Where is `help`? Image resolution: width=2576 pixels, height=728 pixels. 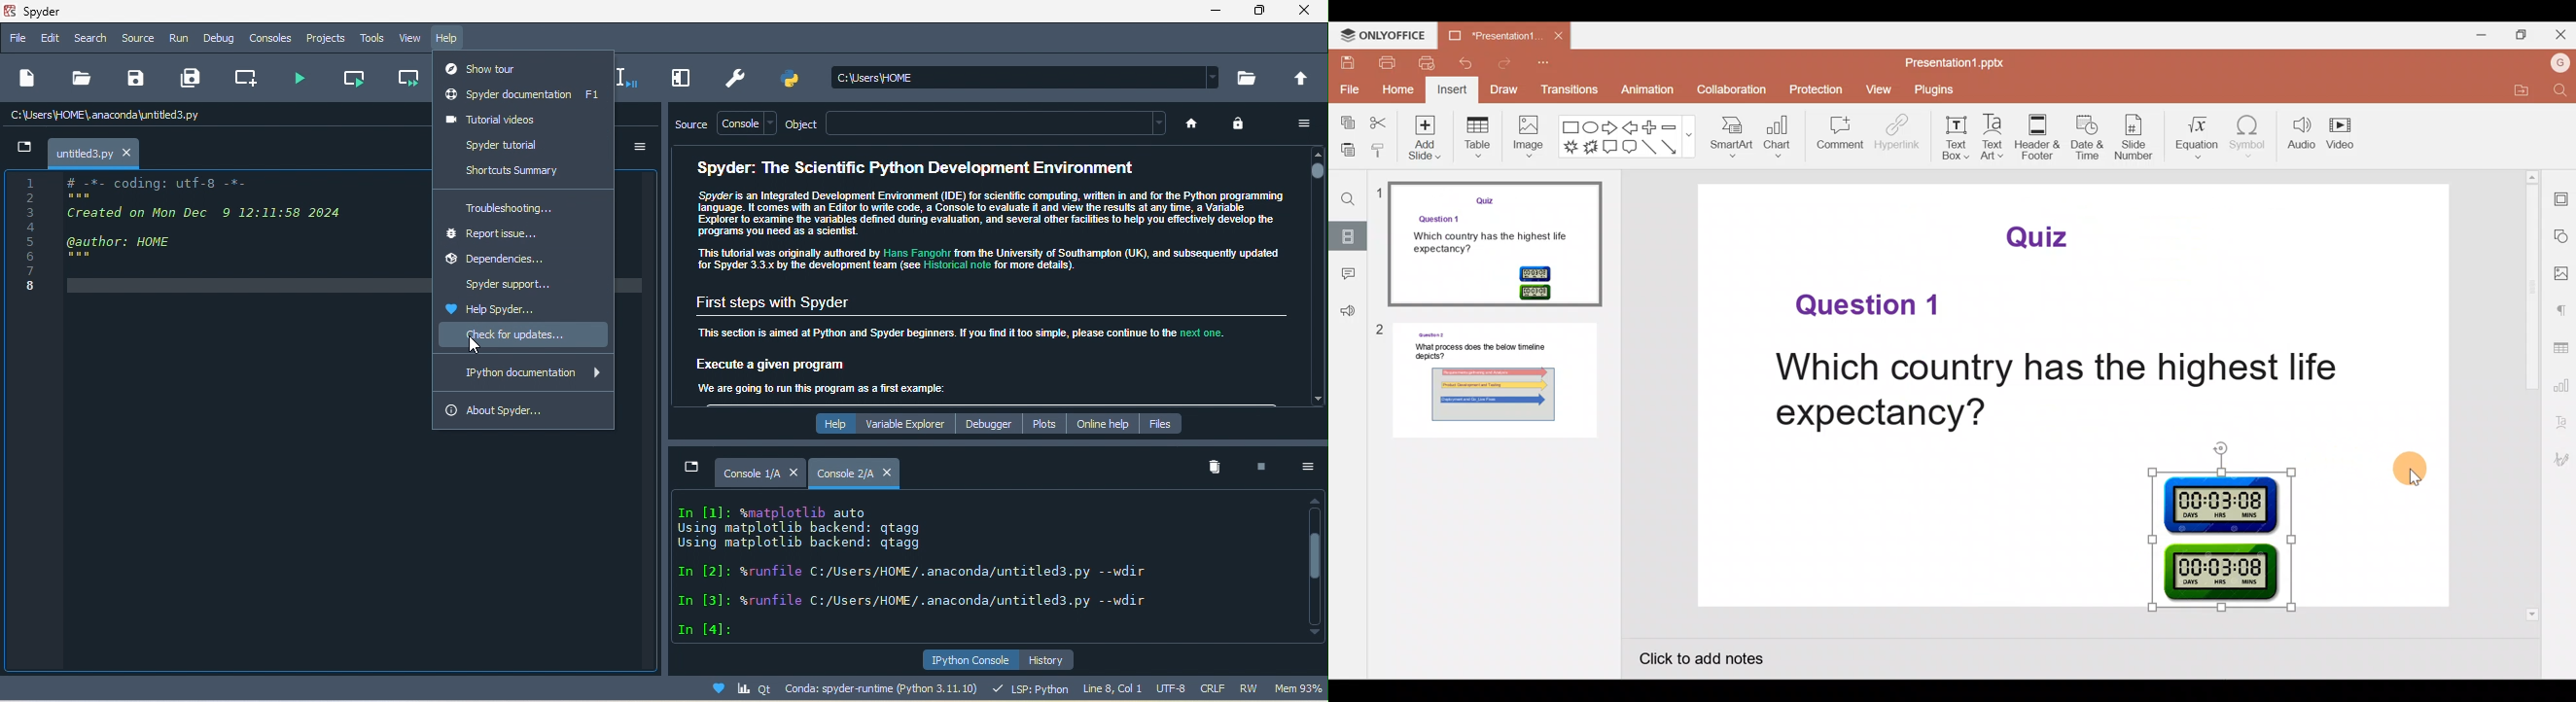 help is located at coordinates (454, 38).